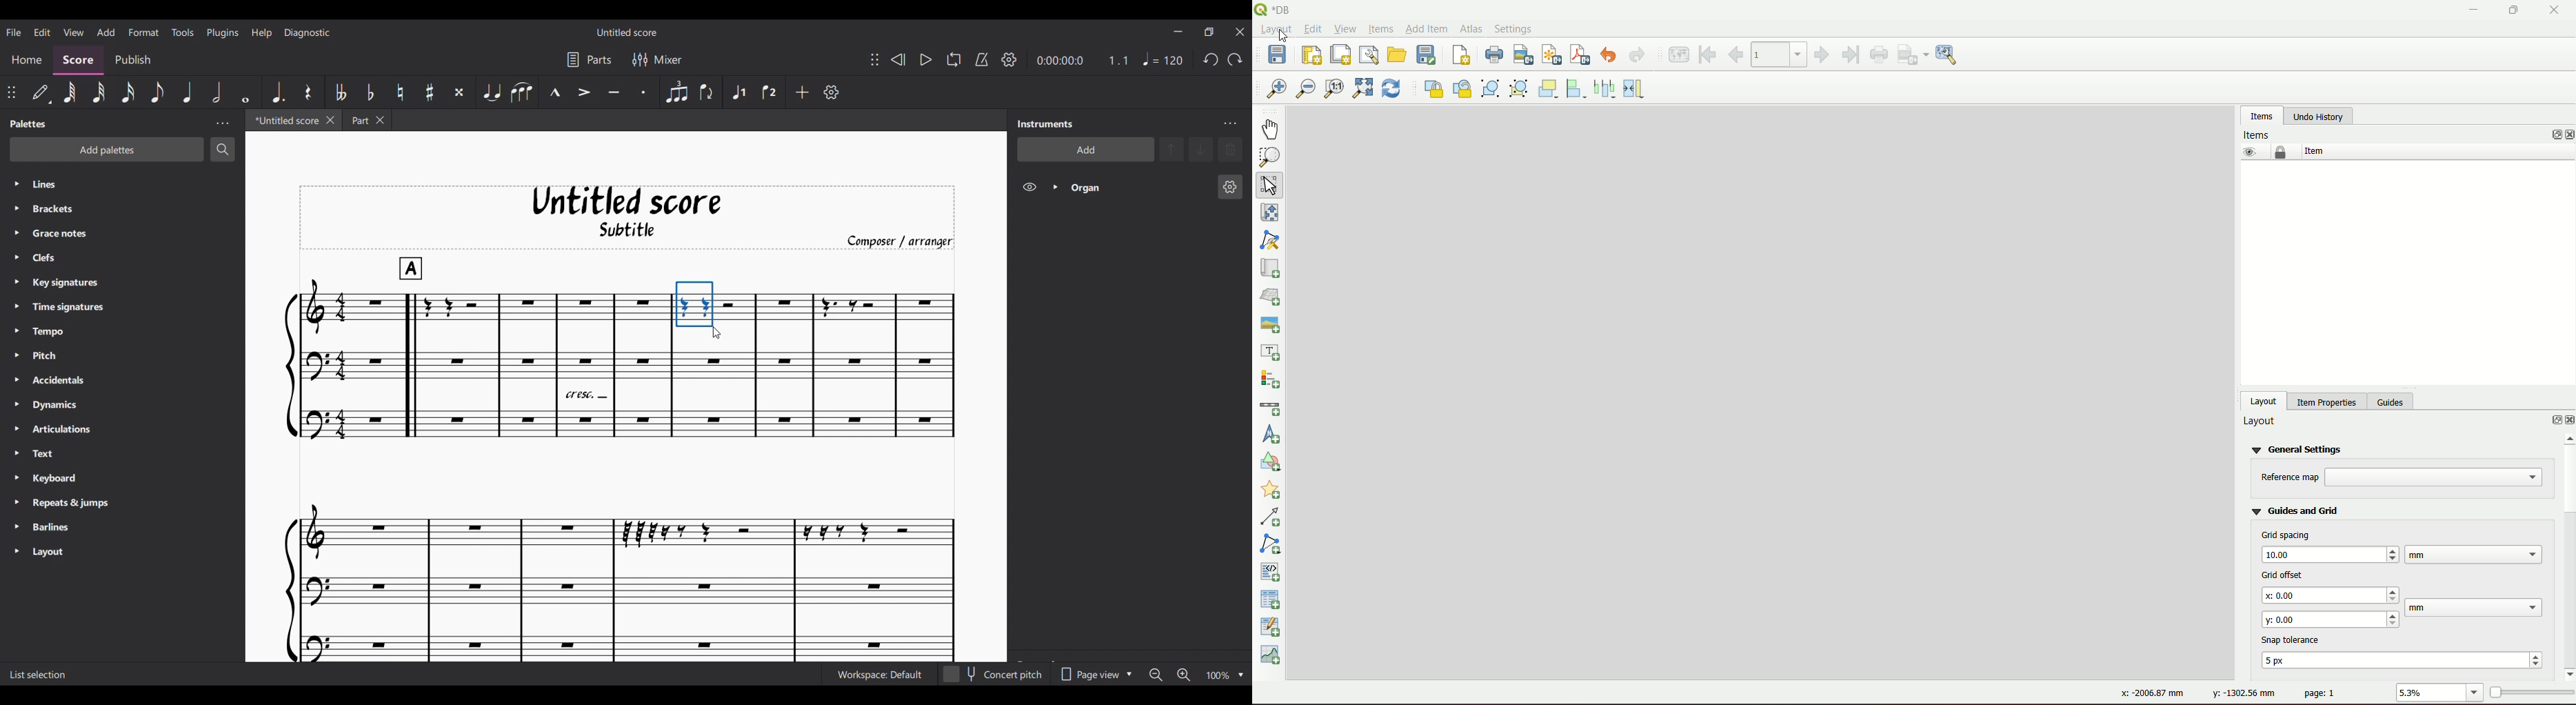  What do you see at coordinates (278, 91) in the screenshot?
I see `Augmentation dot` at bounding box center [278, 91].